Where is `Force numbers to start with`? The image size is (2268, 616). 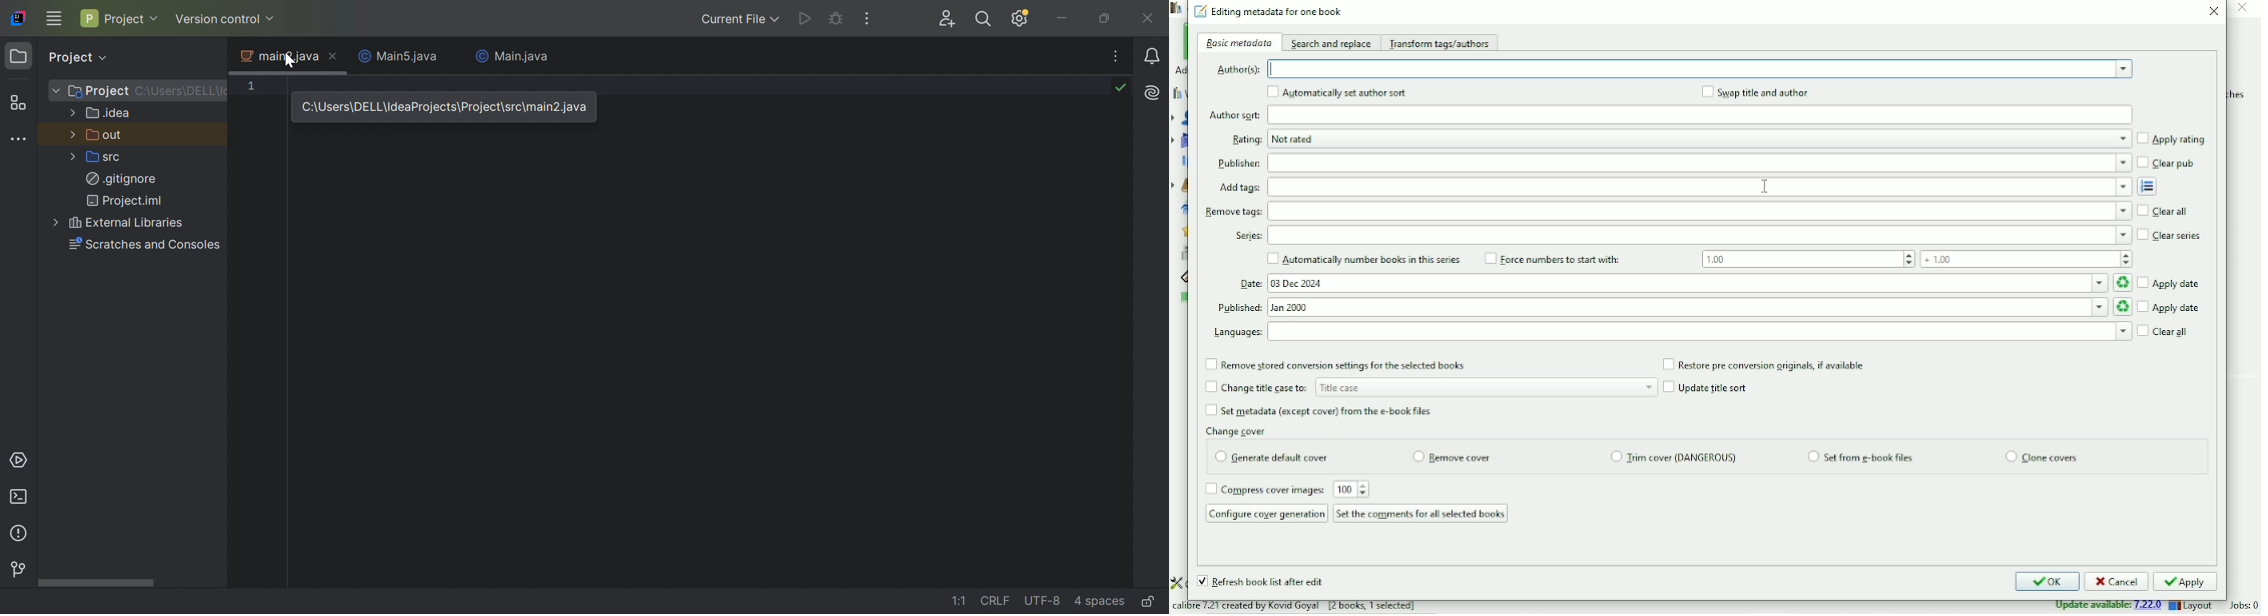 Force numbers to start with is located at coordinates (1806, 259).